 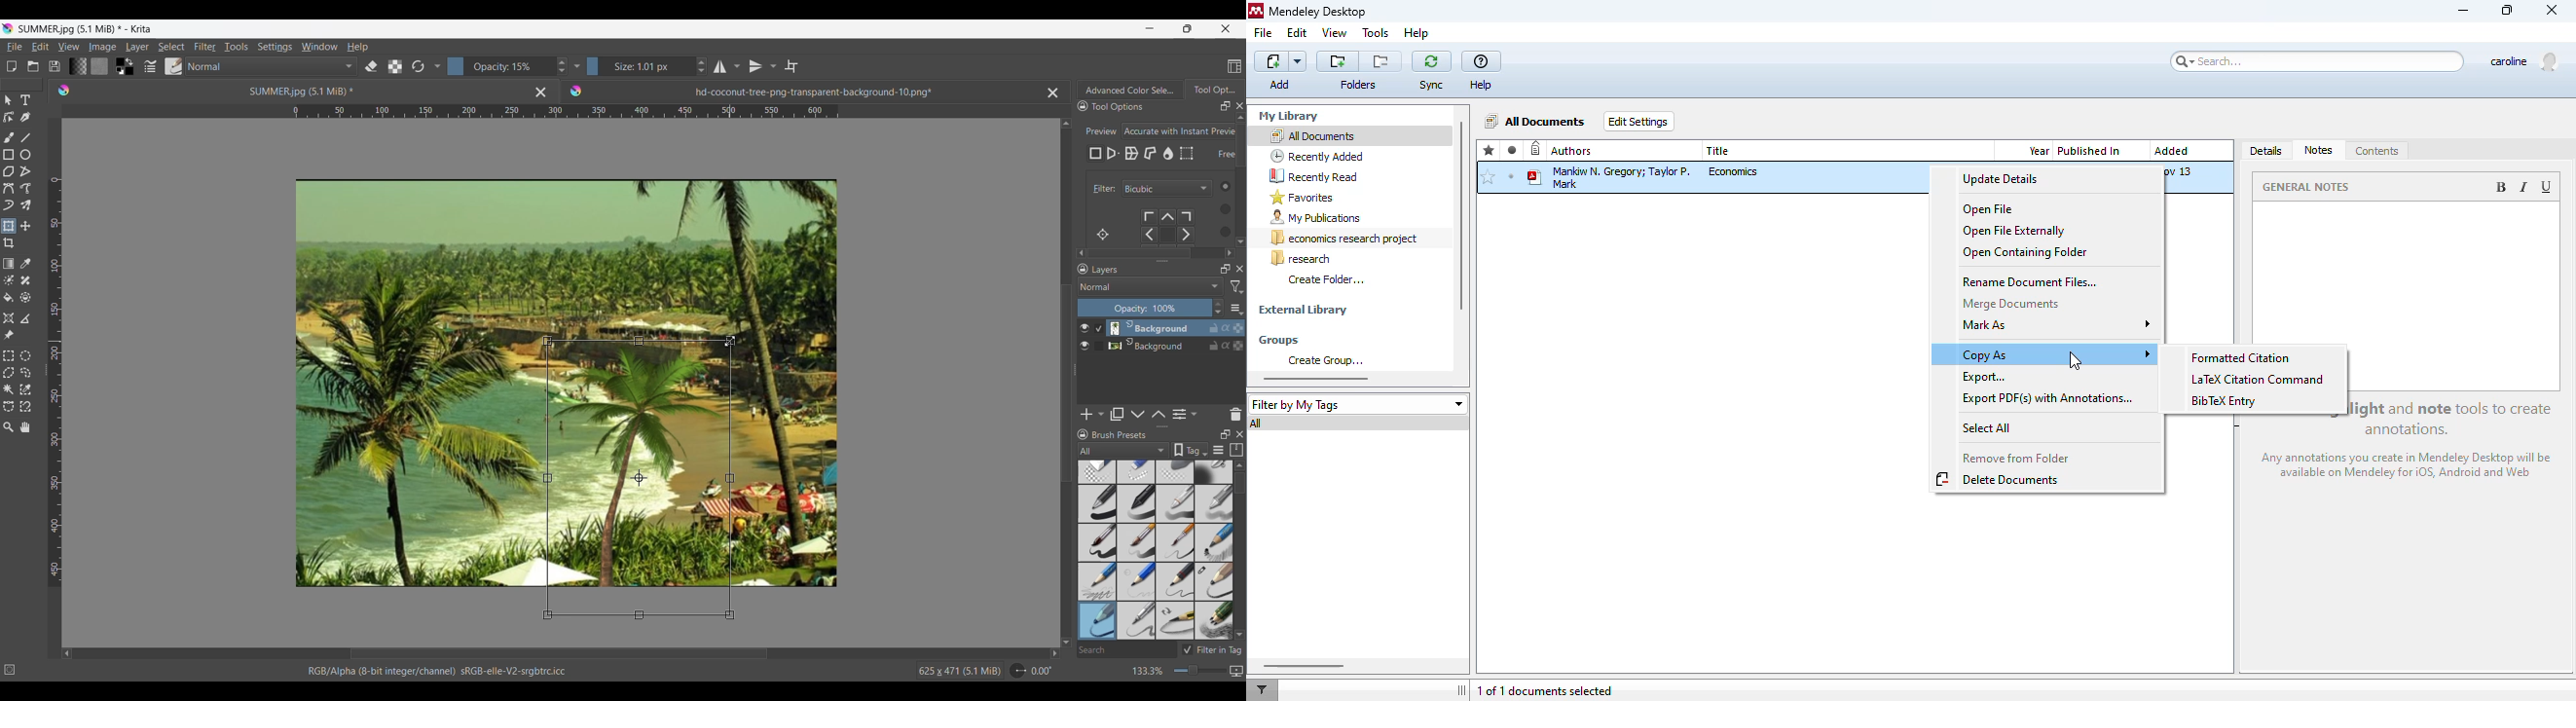 I want to click on Sync, so click(x=1432, y=86).